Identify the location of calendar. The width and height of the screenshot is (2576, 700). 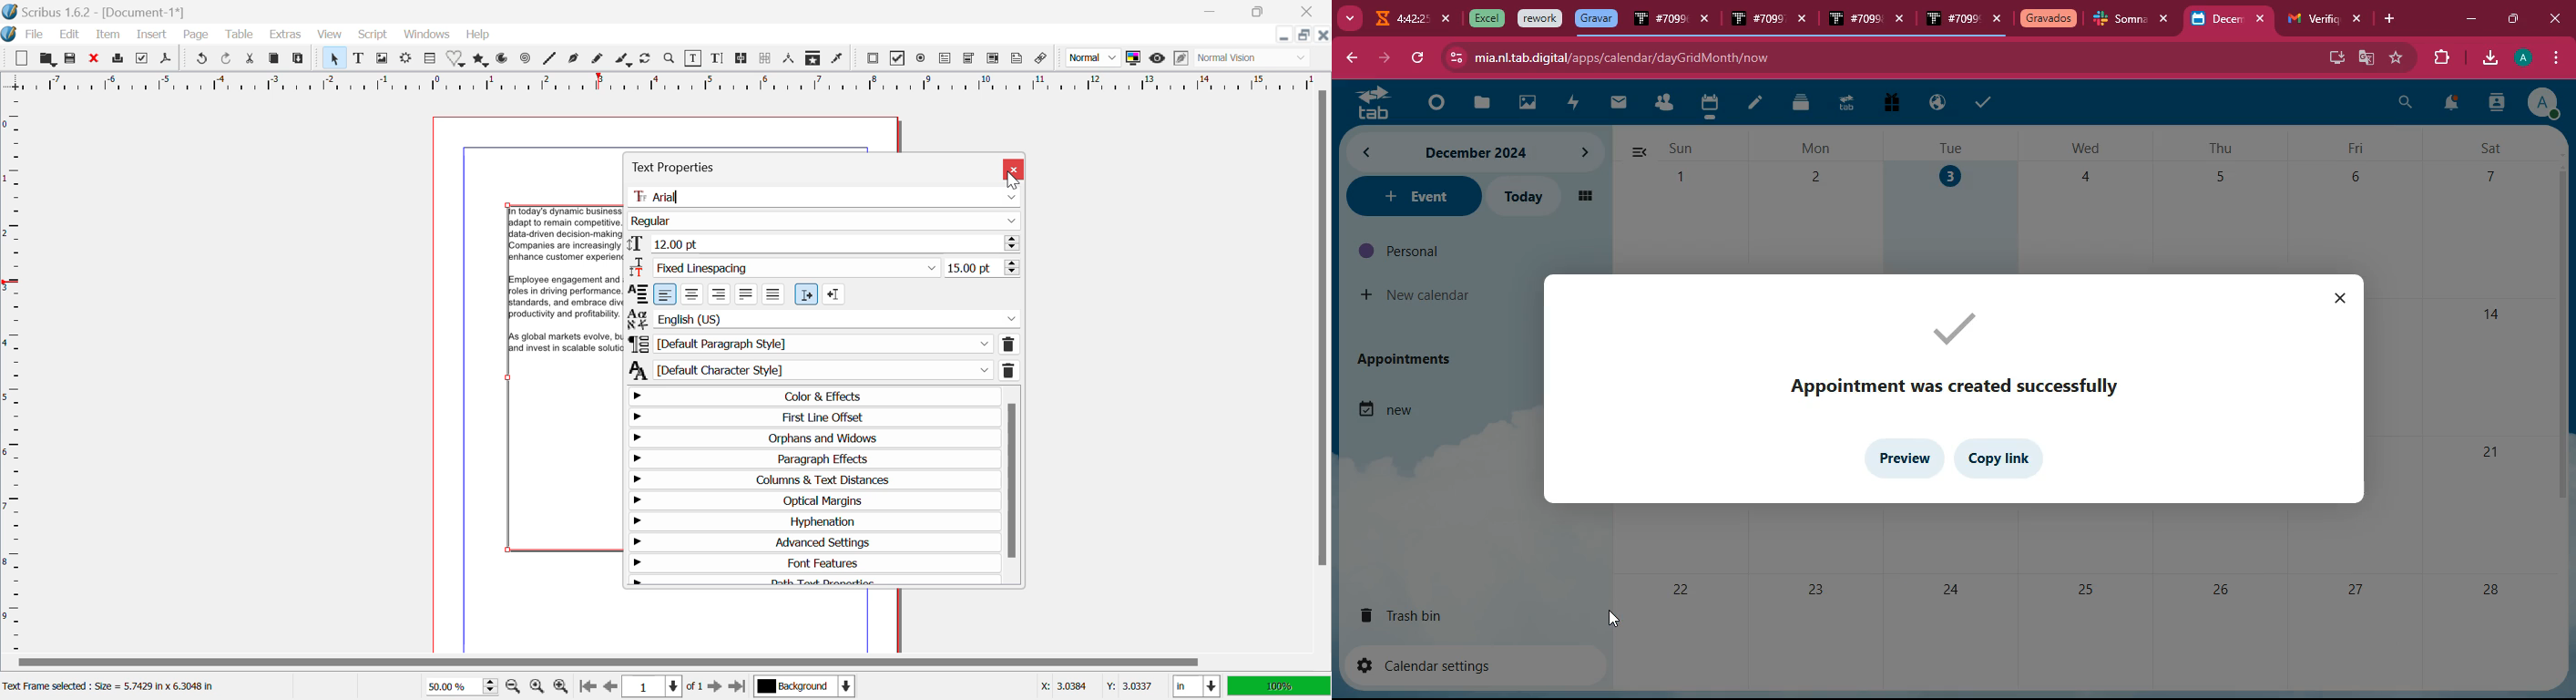
(1709, 106).